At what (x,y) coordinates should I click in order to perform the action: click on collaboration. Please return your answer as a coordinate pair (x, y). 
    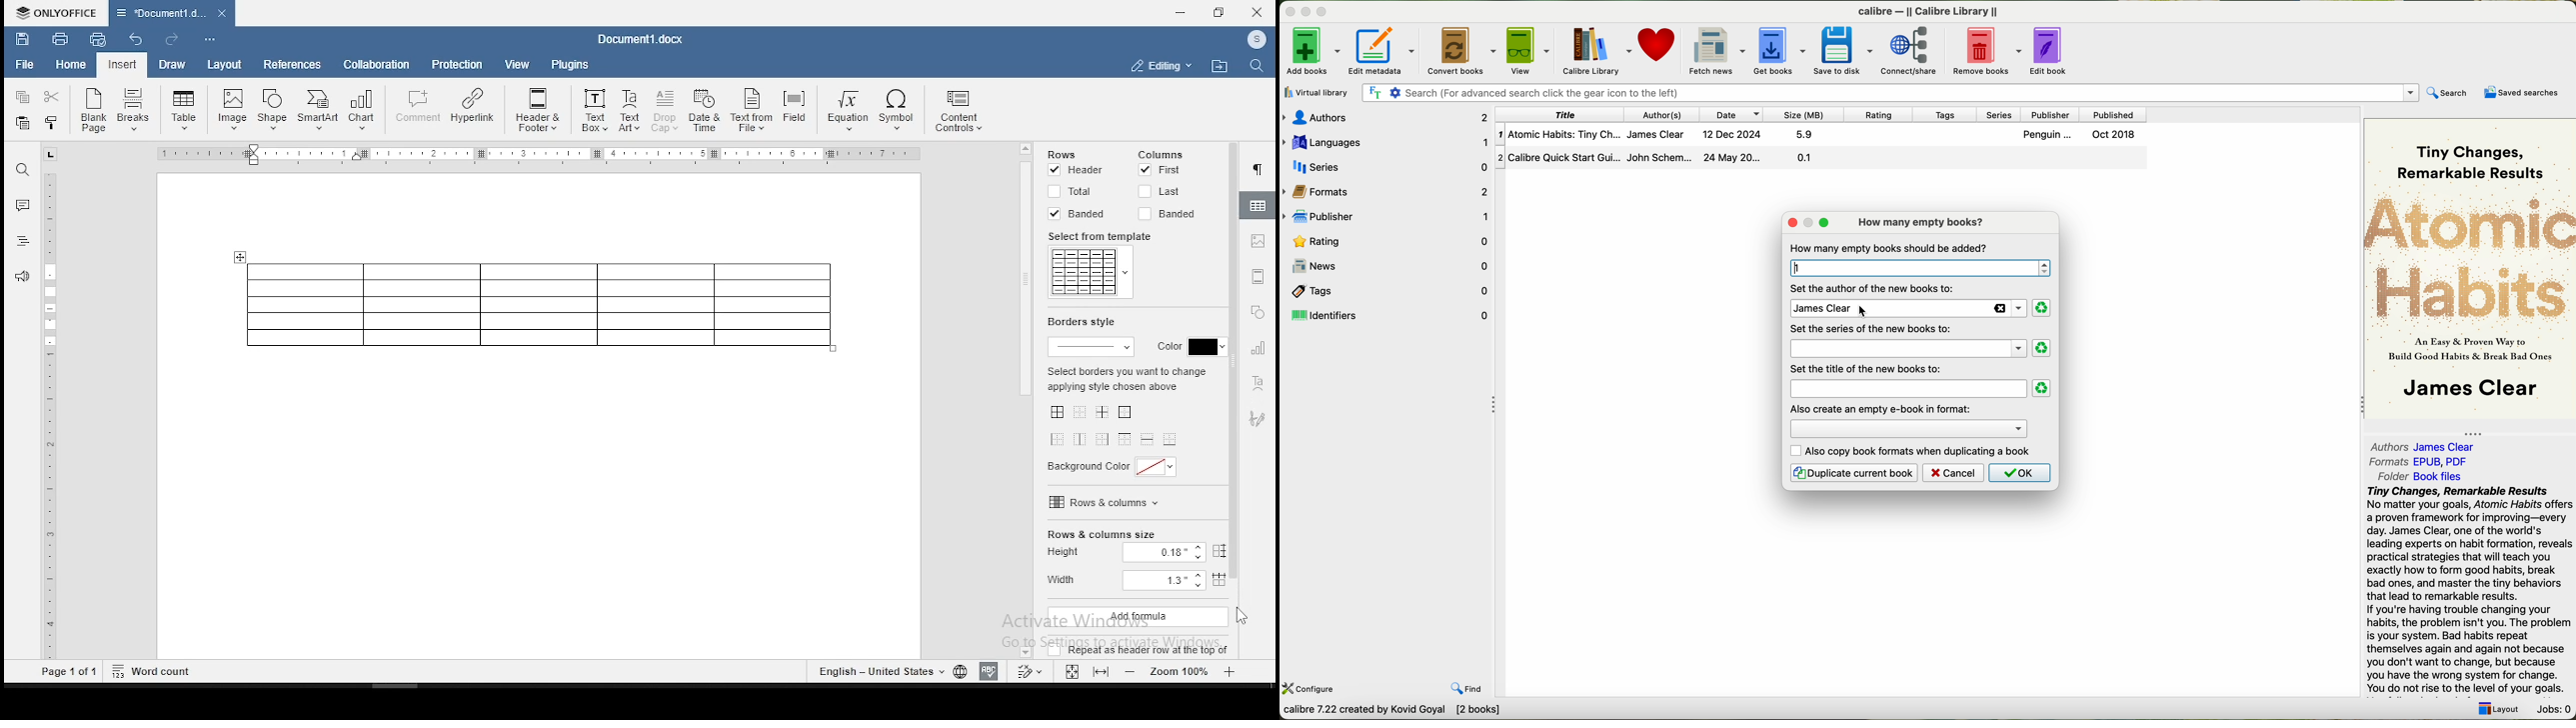
    Looking at the image, I should click on (379, 67).